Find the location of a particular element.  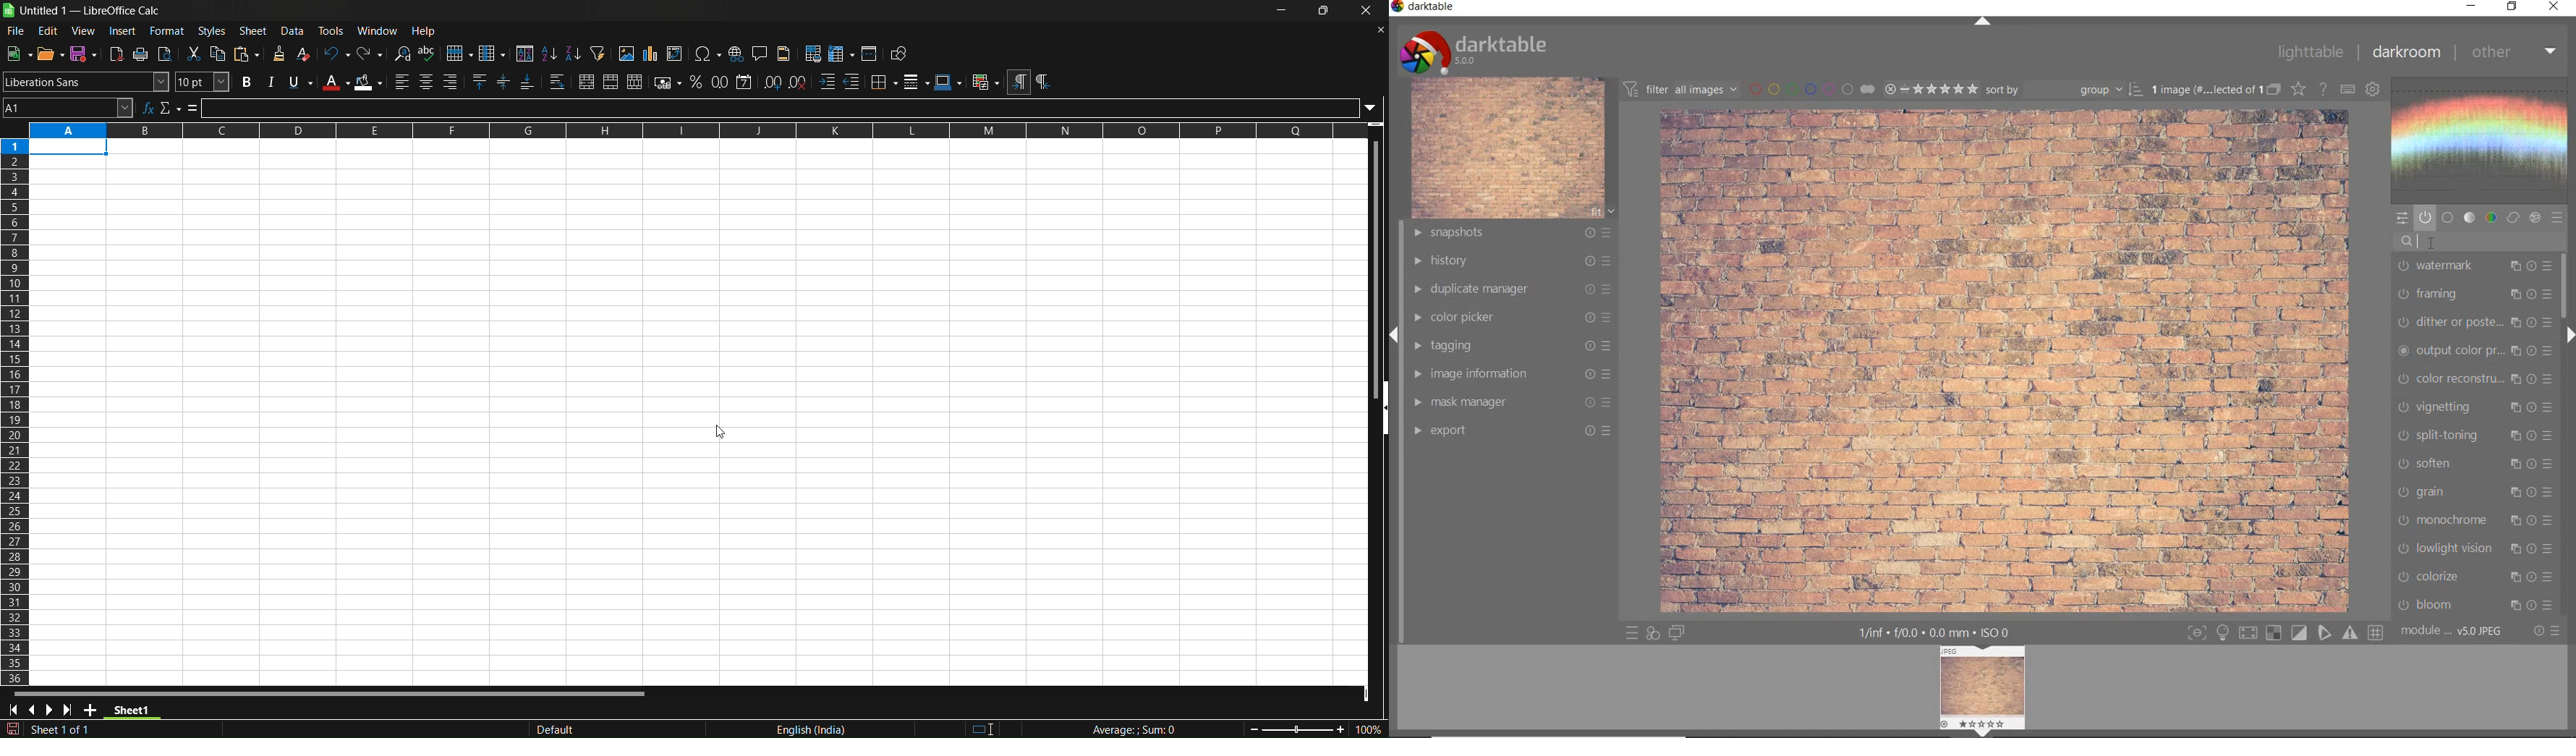

font name is located at coordinates (86, 81).